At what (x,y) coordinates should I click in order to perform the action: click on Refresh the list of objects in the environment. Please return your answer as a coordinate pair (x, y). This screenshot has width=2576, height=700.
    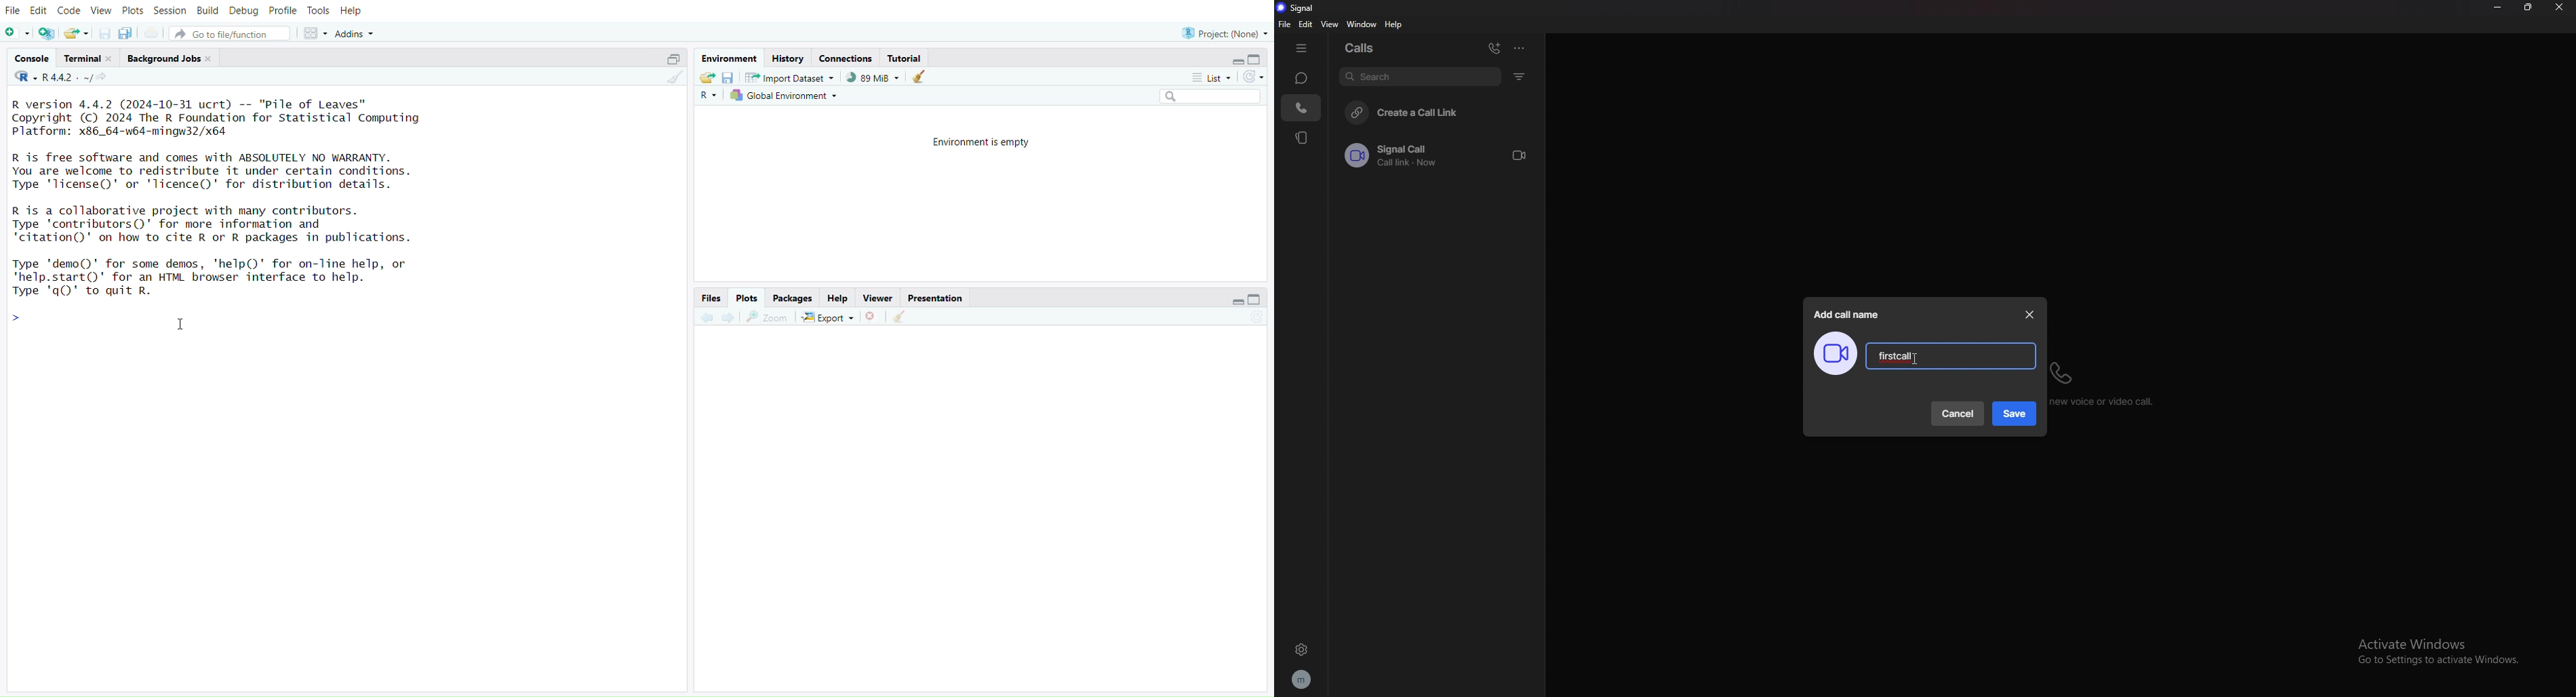
    Looking at the image, I should click on (1255, 76).